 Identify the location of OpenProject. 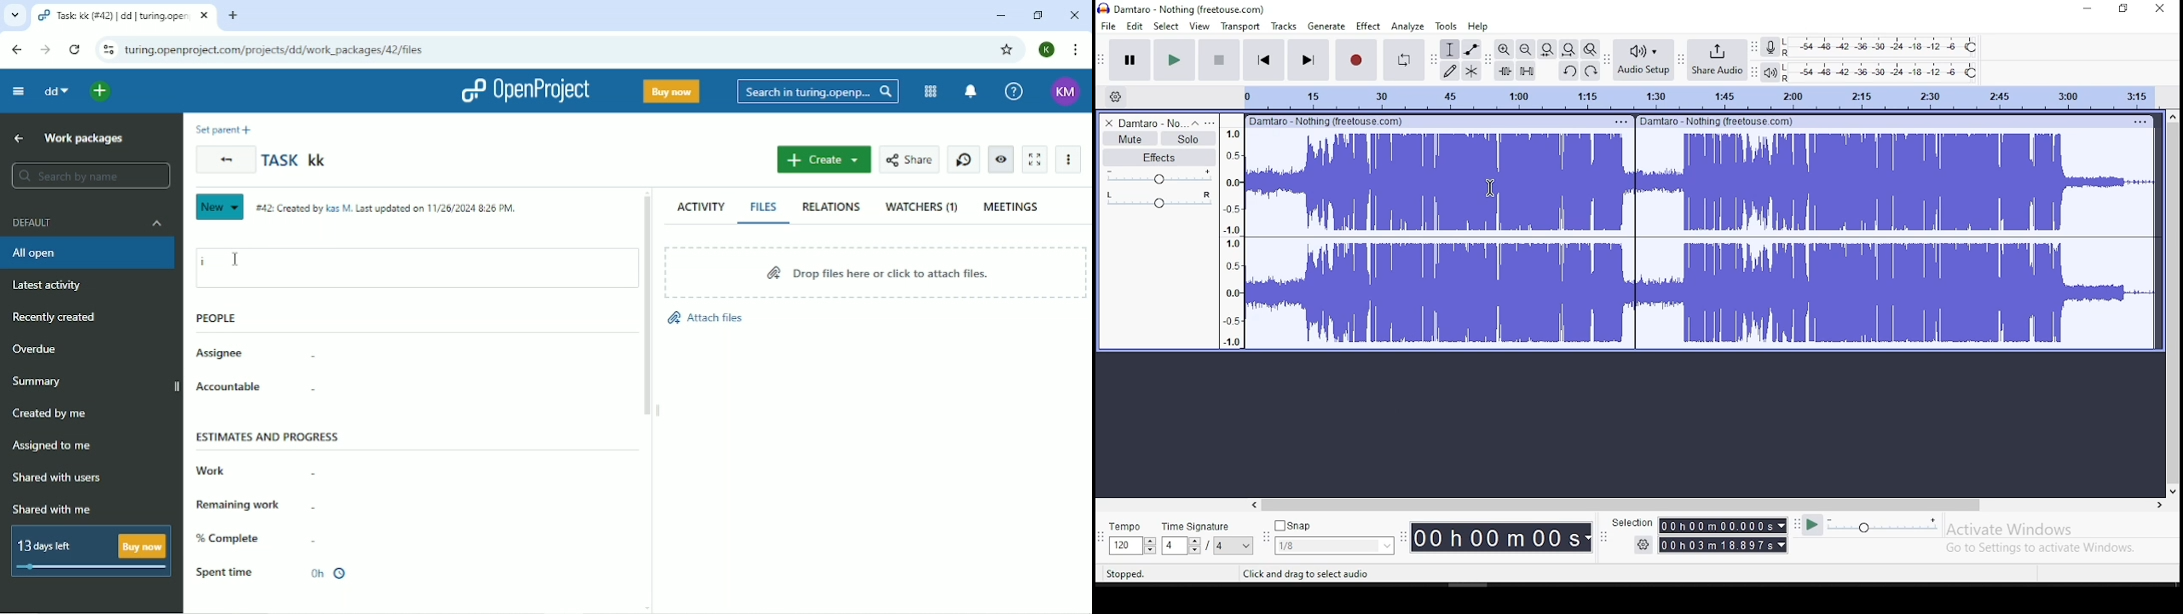
(527, 90).